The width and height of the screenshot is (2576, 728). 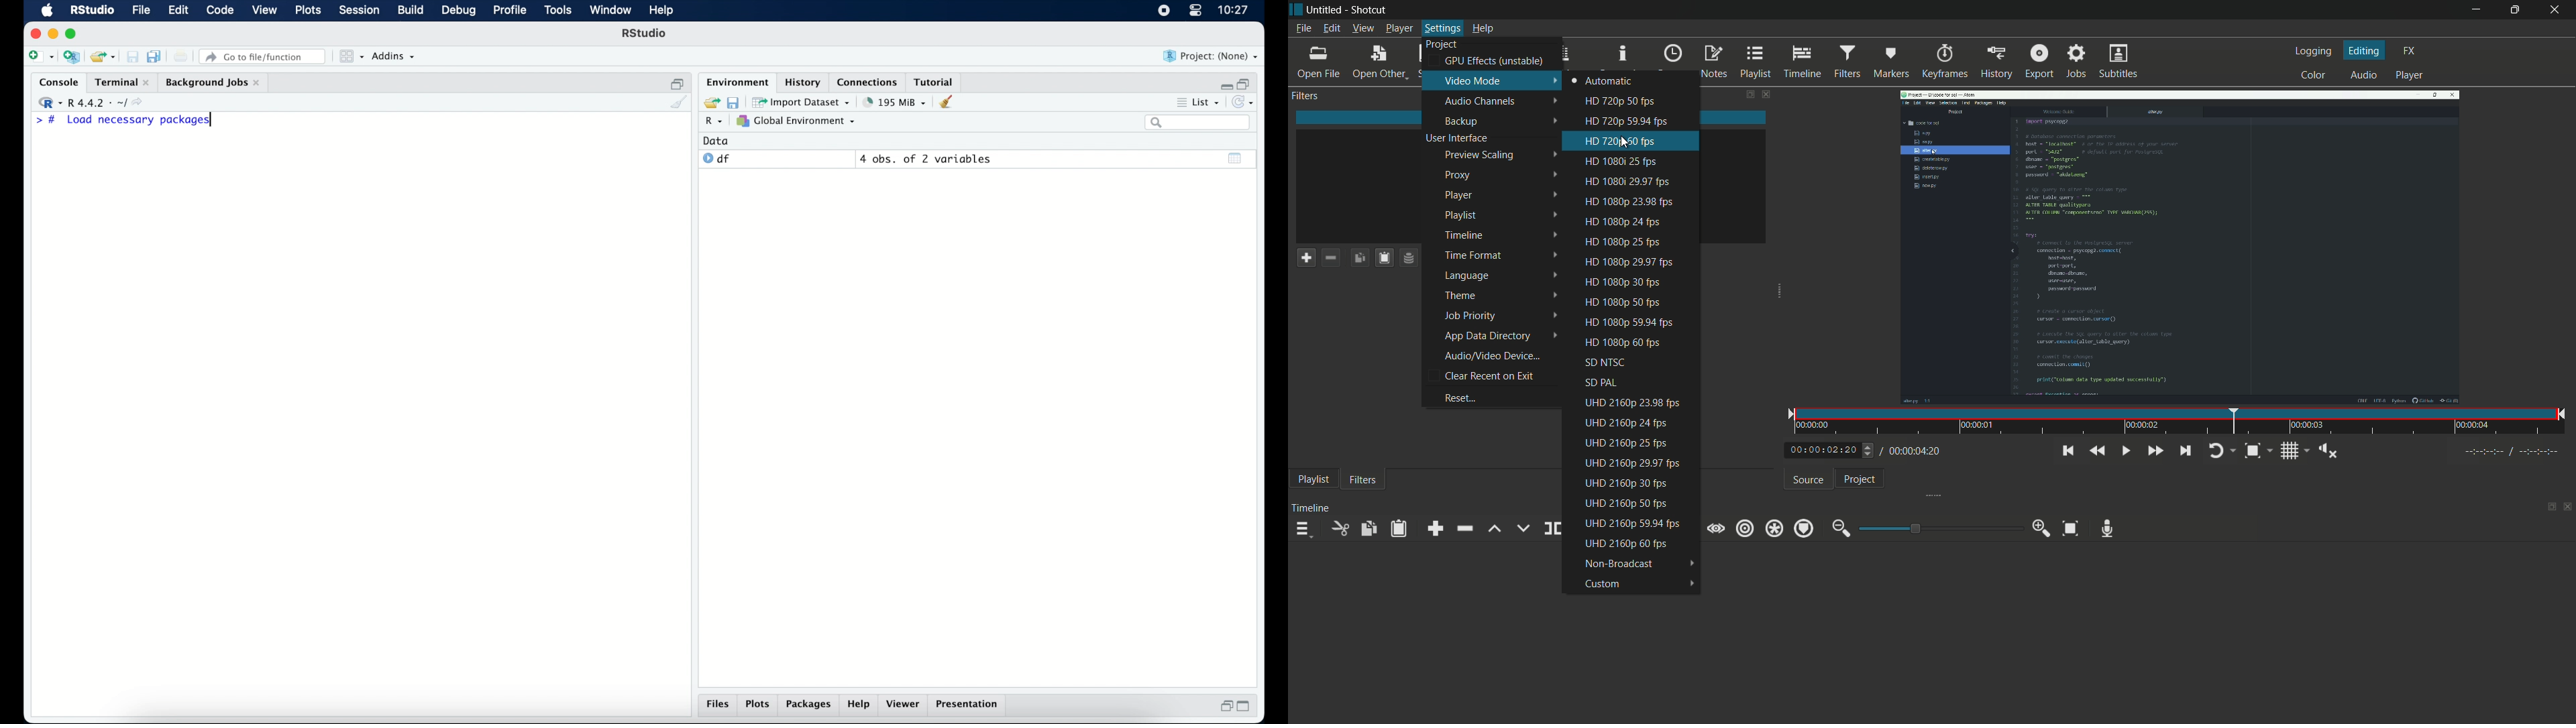 What do you see at coordinates (1163, 11) in the screenshot?
I see `screen recorder icon` at bounding box center [1163, 11].